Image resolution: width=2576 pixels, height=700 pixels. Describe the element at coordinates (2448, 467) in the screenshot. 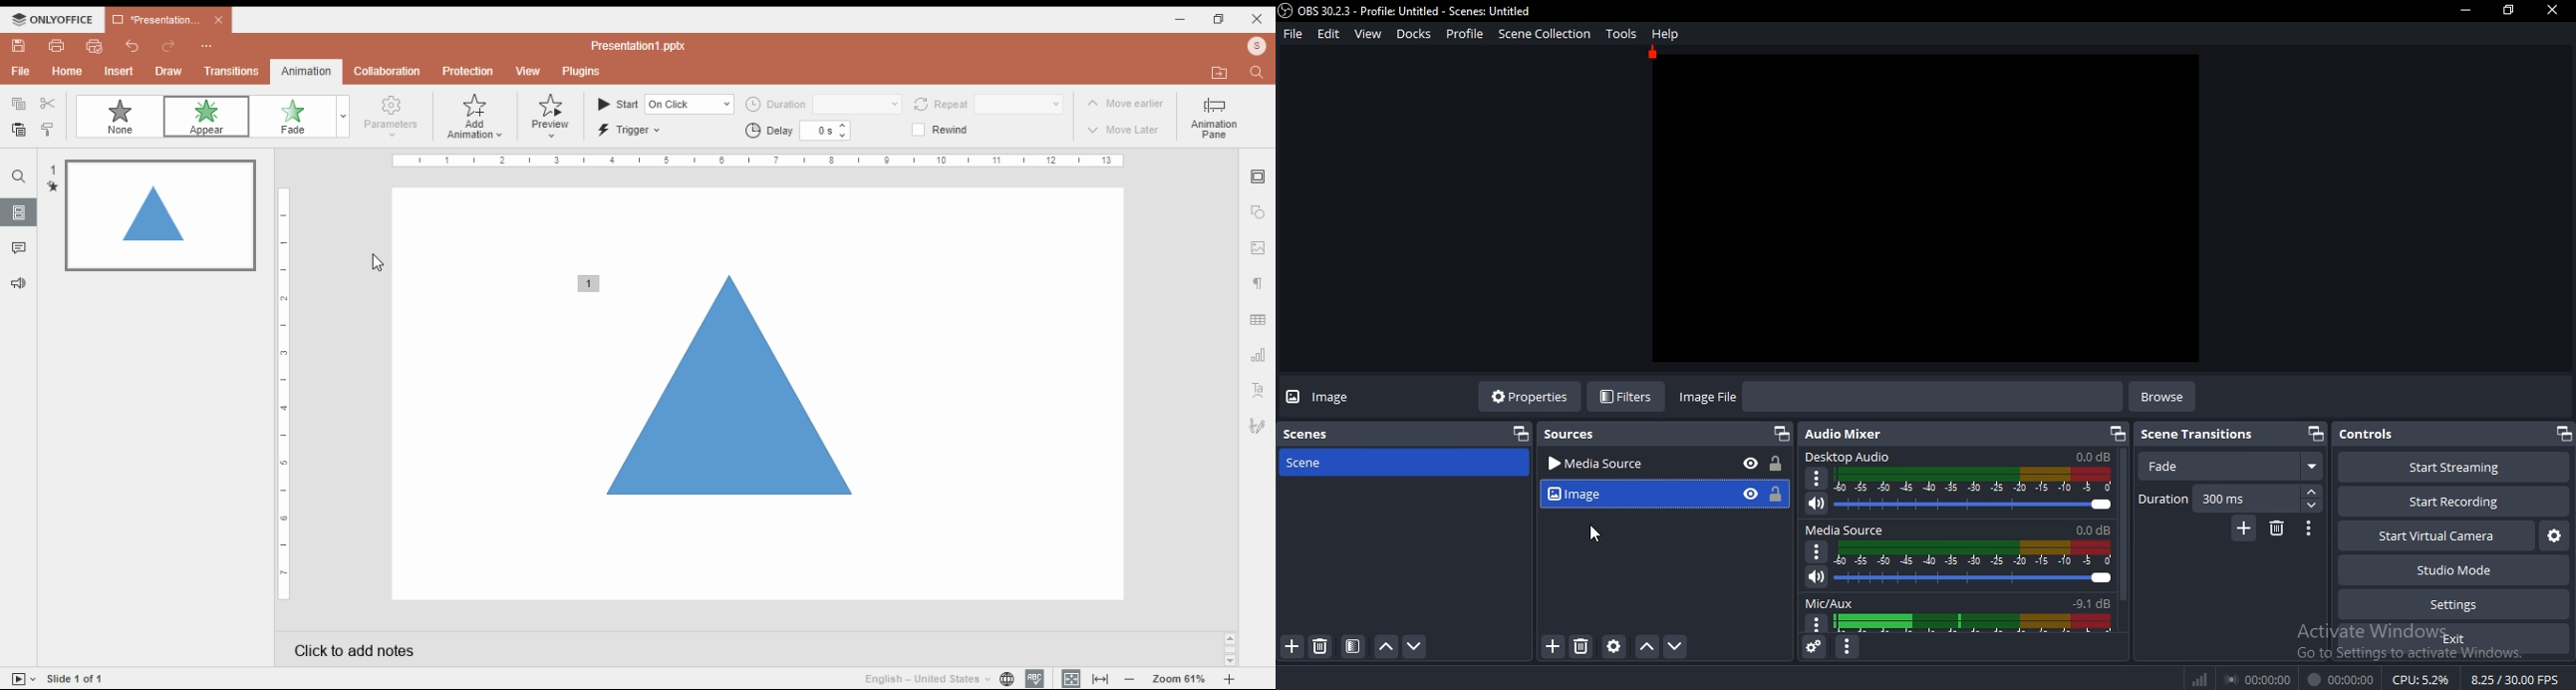

I see `start streaming` at that location.